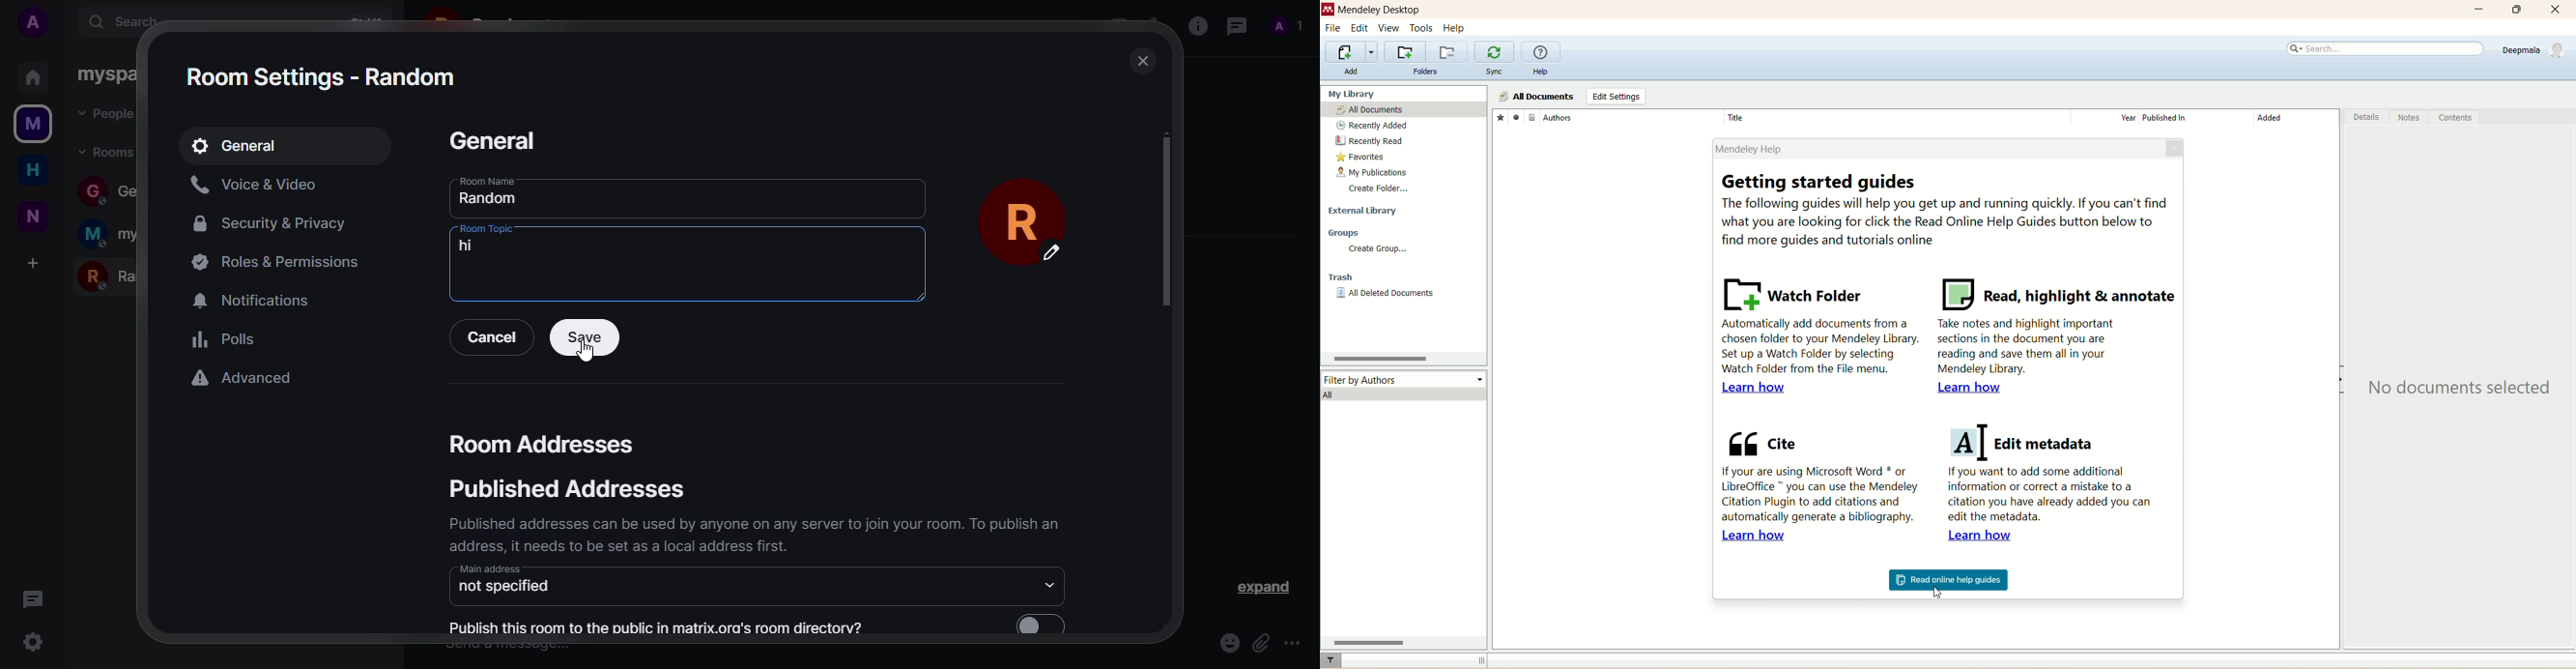  Describe the element at coordinates (284, 261) in the screenshot. I see `permissions` at that location.